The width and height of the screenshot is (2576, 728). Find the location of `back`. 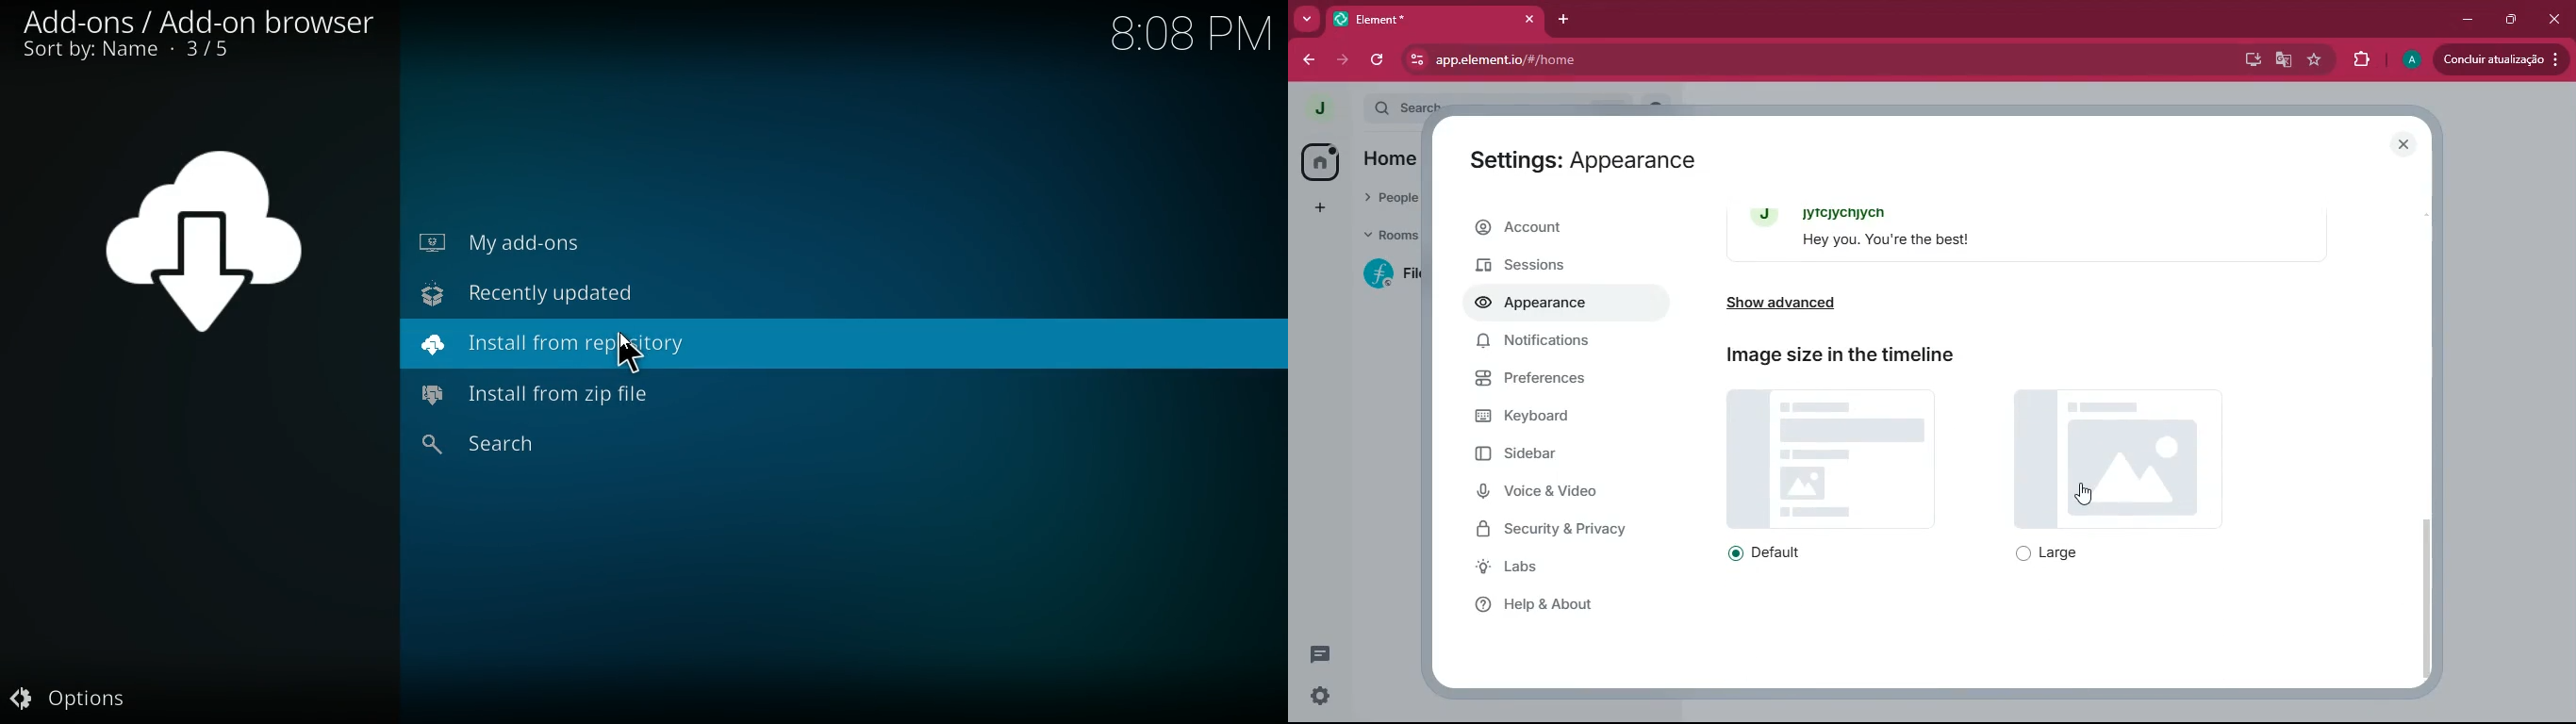

back is located at coordinates (1308, 59).